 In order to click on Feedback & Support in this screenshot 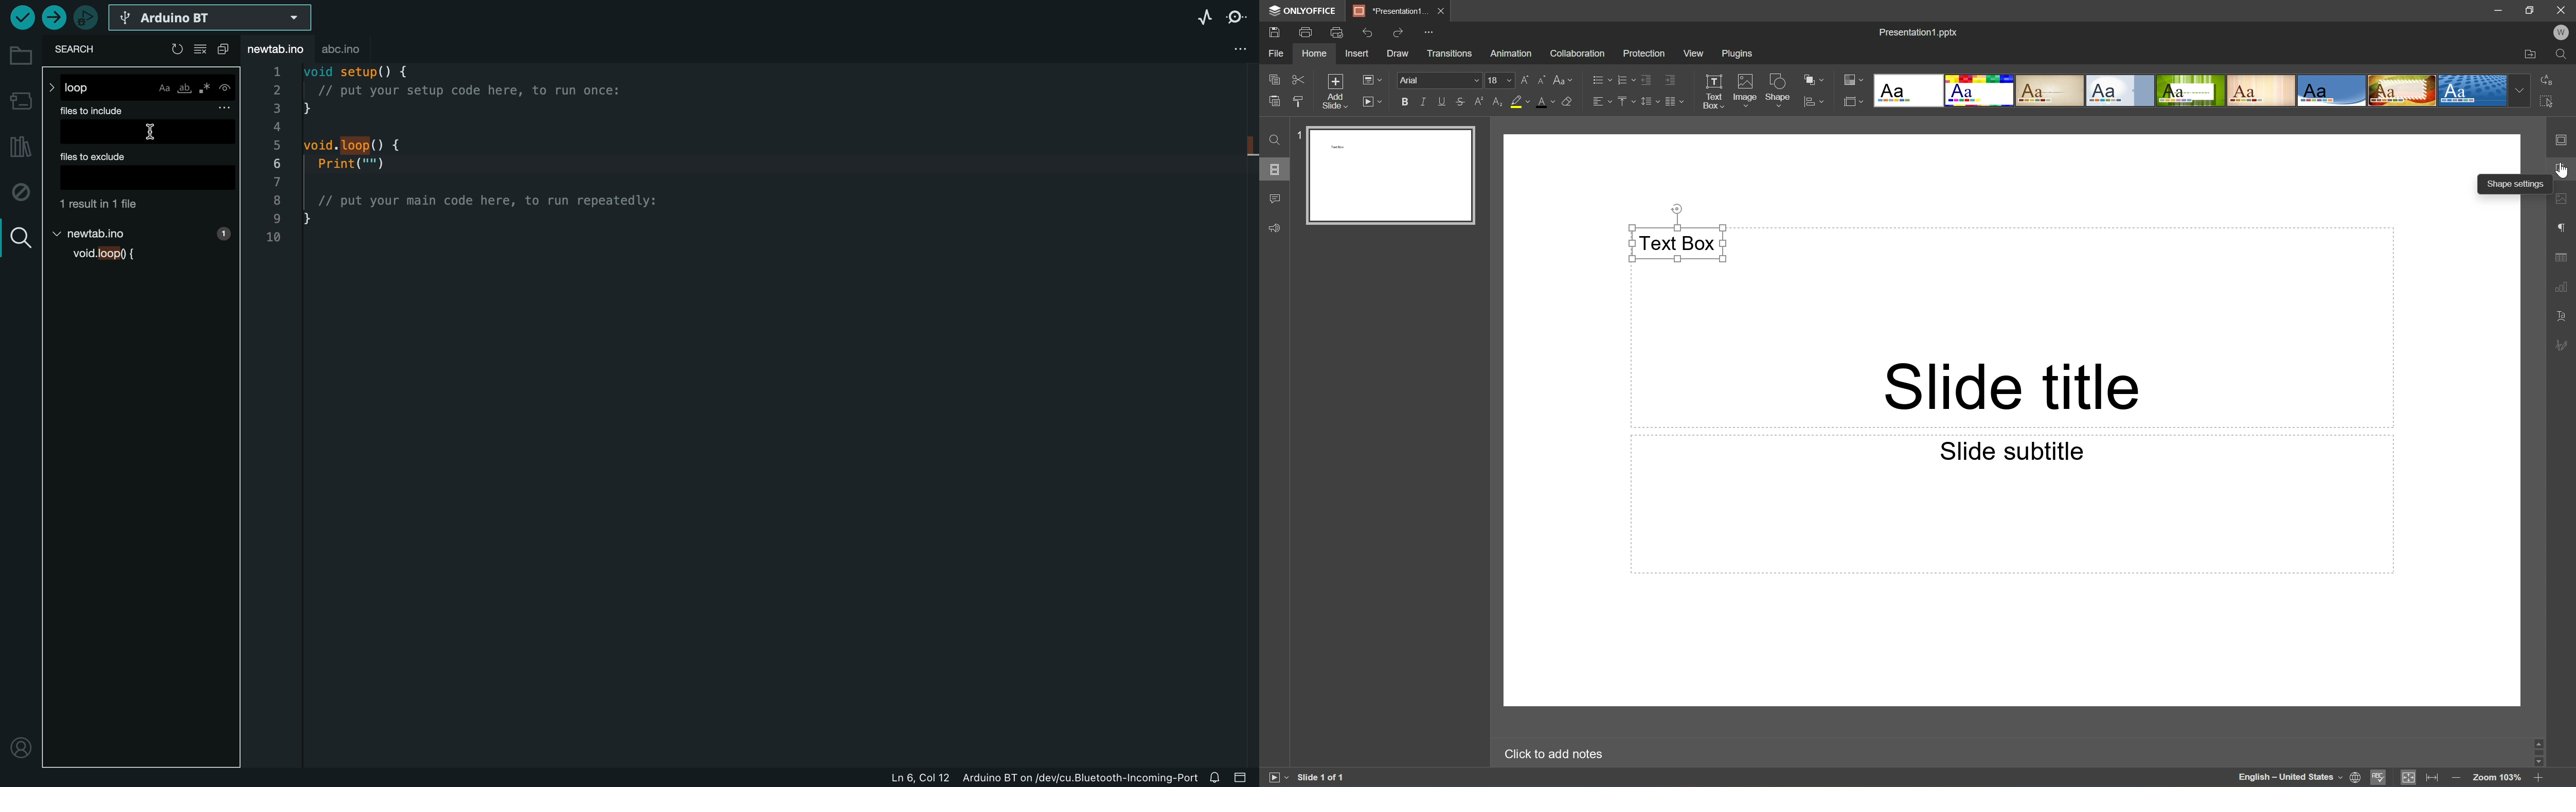, I will do `click(1274, 229)`.